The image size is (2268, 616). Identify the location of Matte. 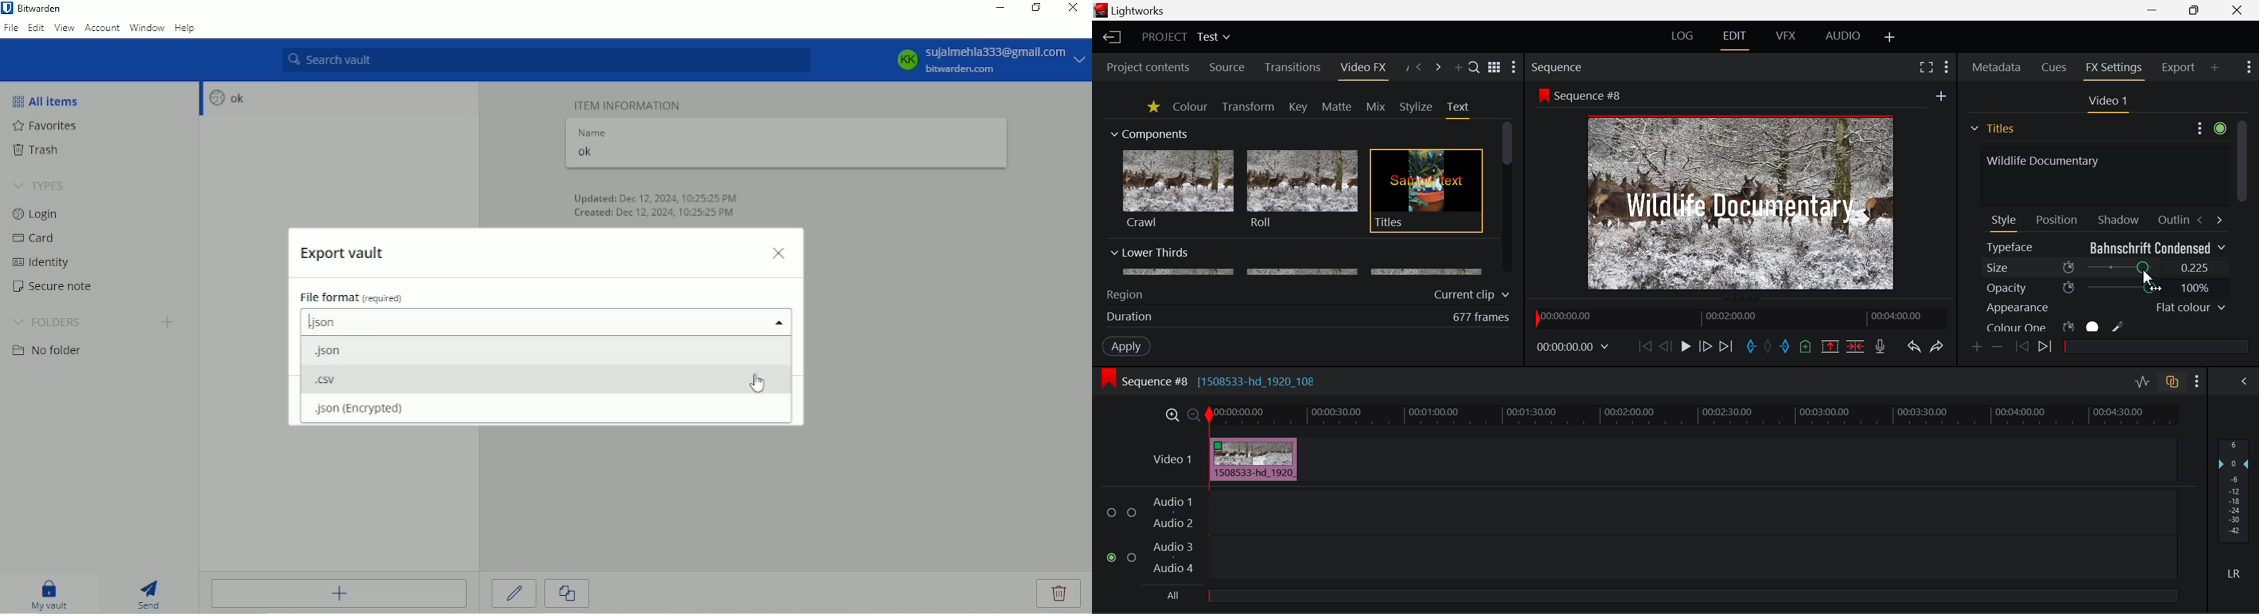
(1336, 106).